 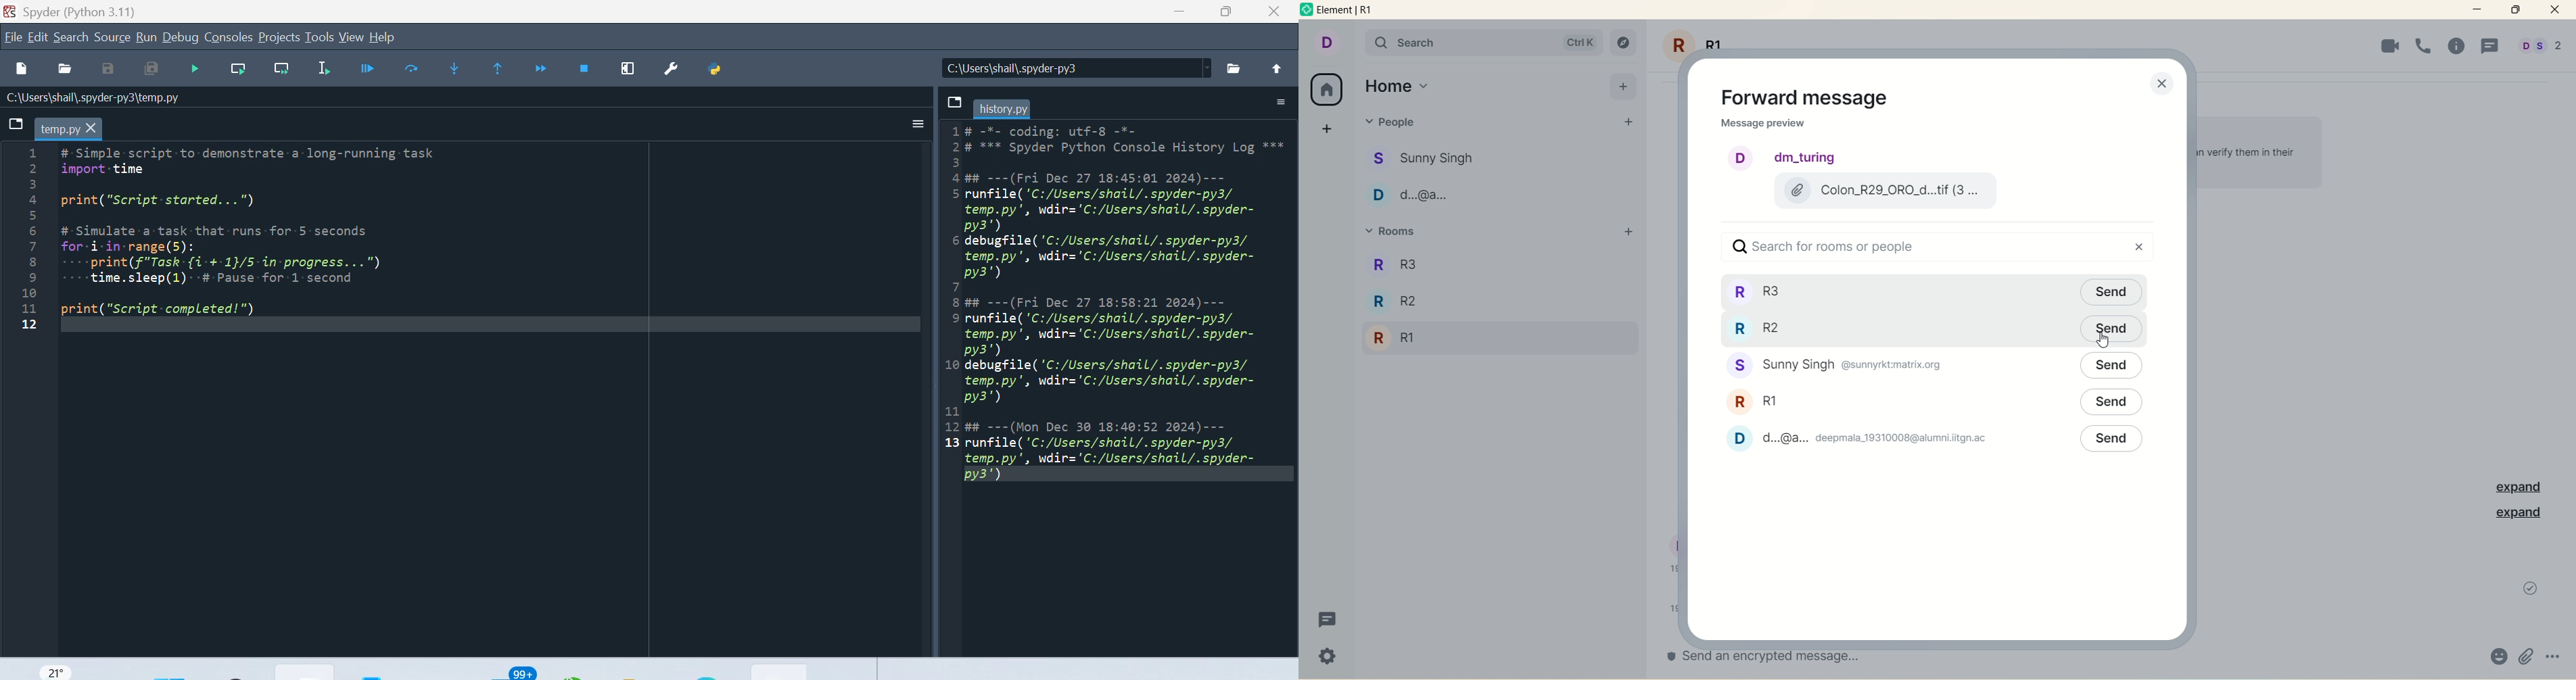 I want to click on rooms, so click(x=1401, y=233).